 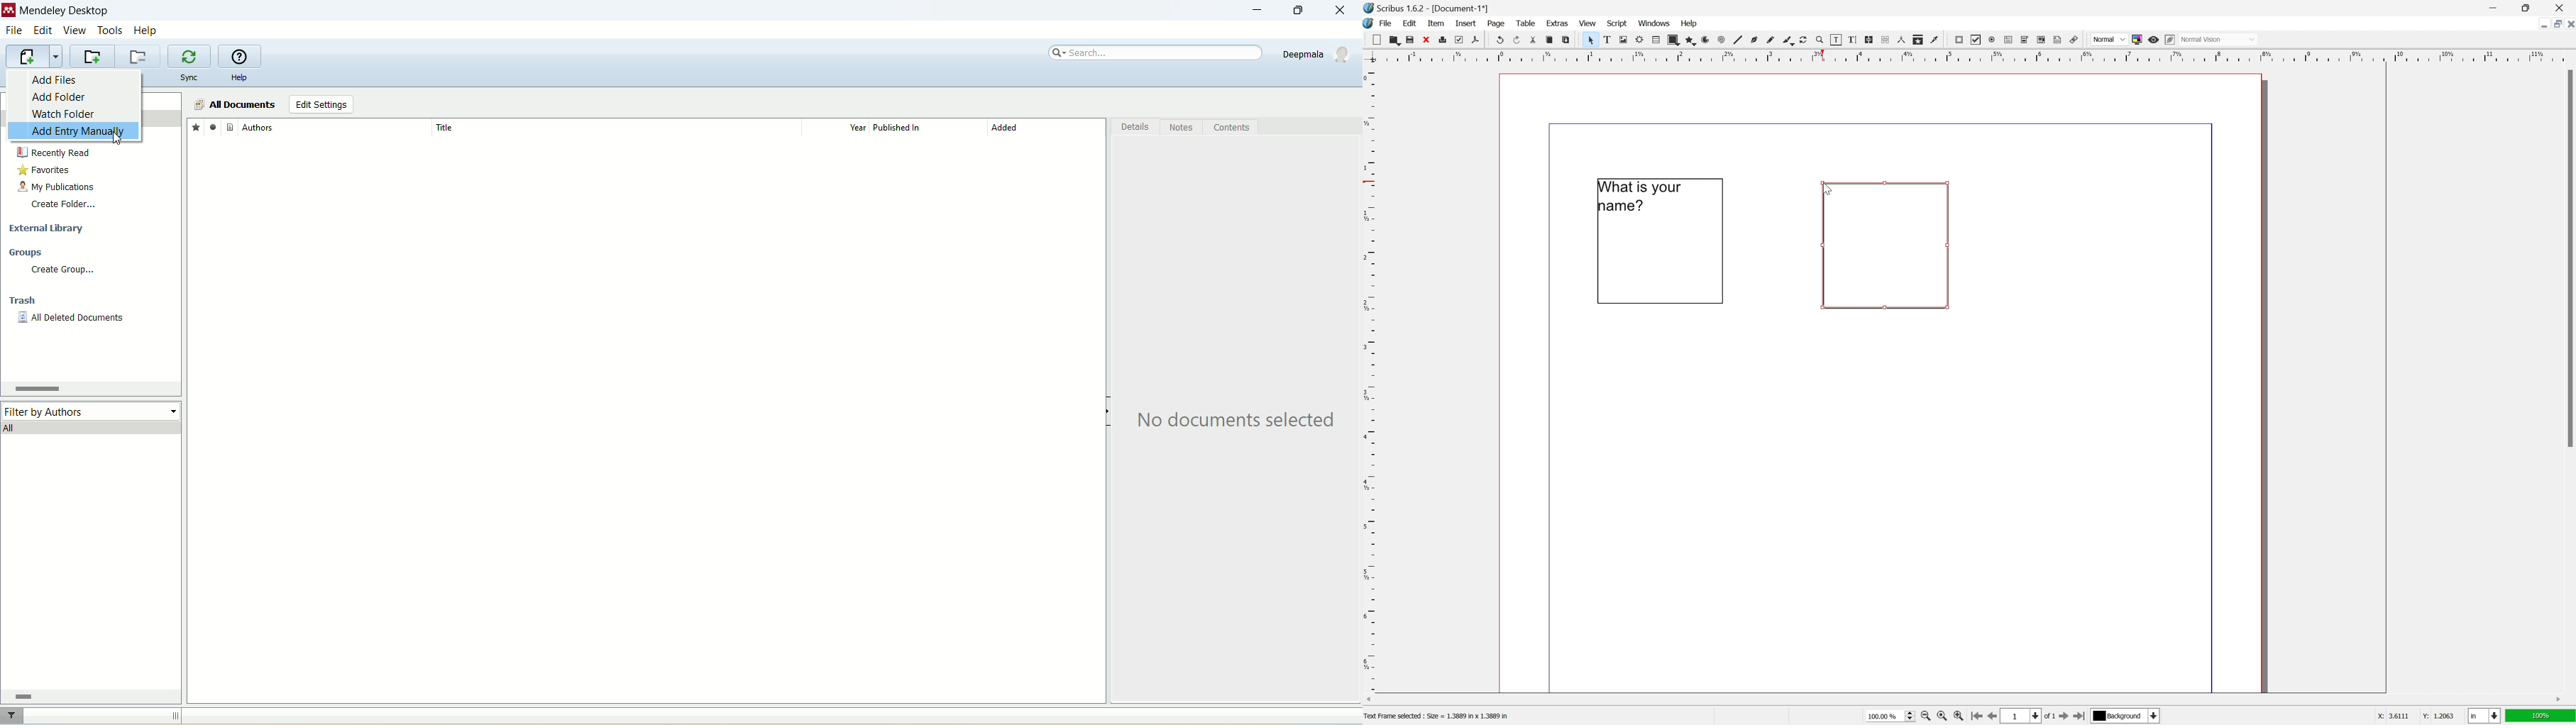 What do you see at coordinates (1883, 243) in the screenshot?
I see `text box` at bounding box center [1883, 243].